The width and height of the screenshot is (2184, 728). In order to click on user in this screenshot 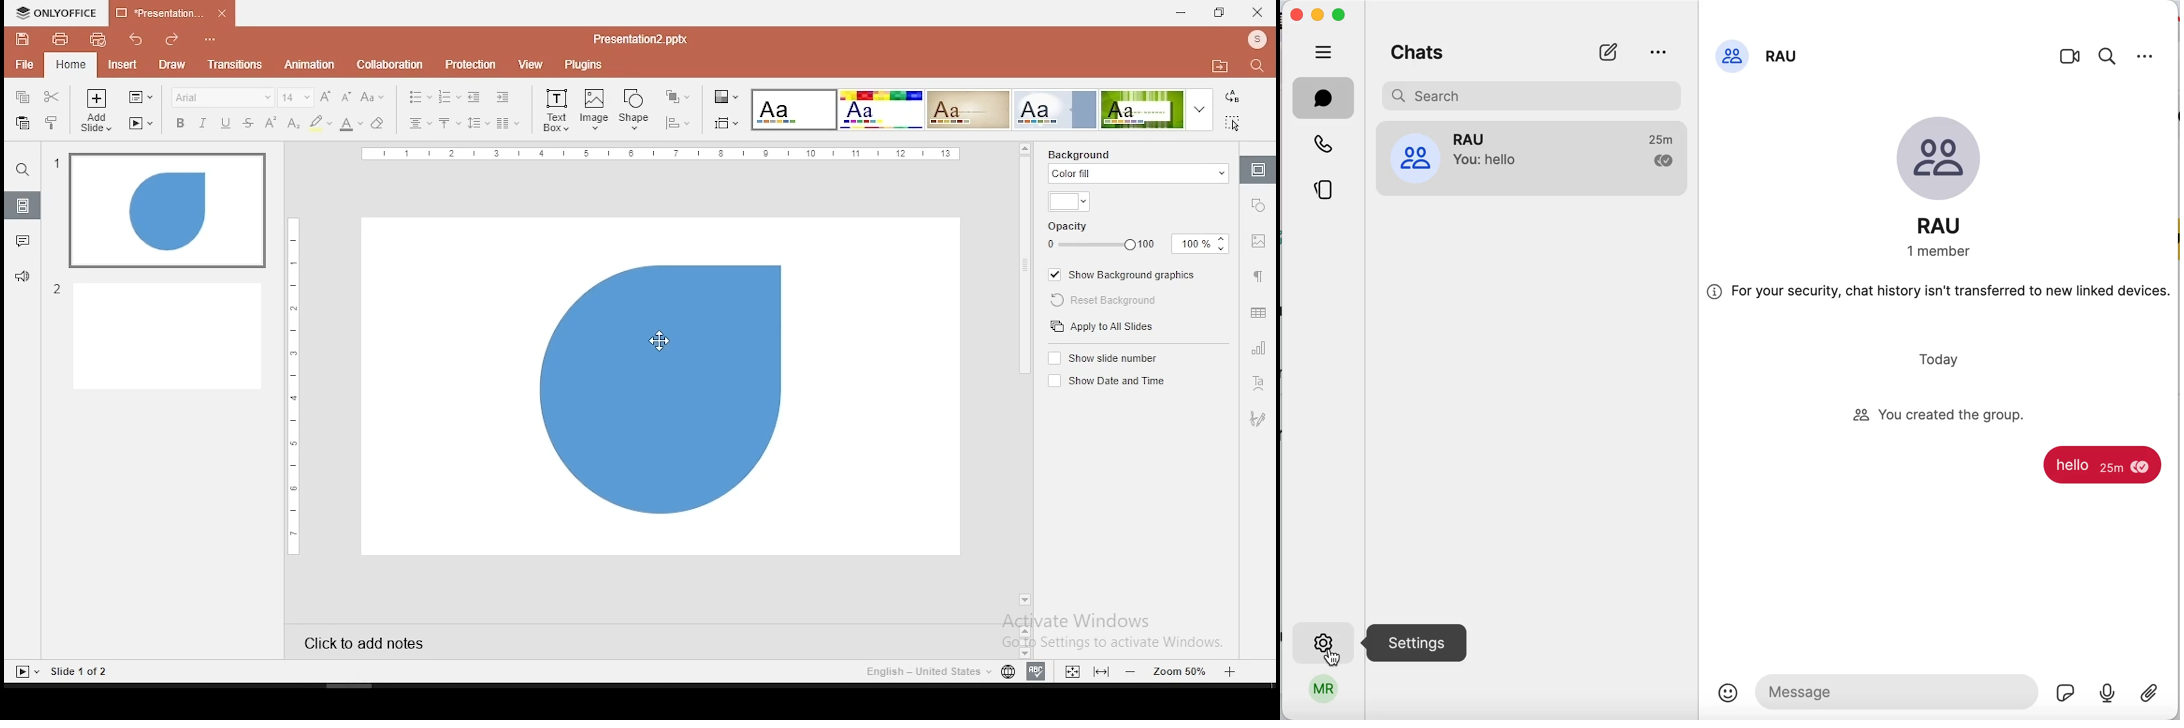, I will do `click(1322, 693)`.